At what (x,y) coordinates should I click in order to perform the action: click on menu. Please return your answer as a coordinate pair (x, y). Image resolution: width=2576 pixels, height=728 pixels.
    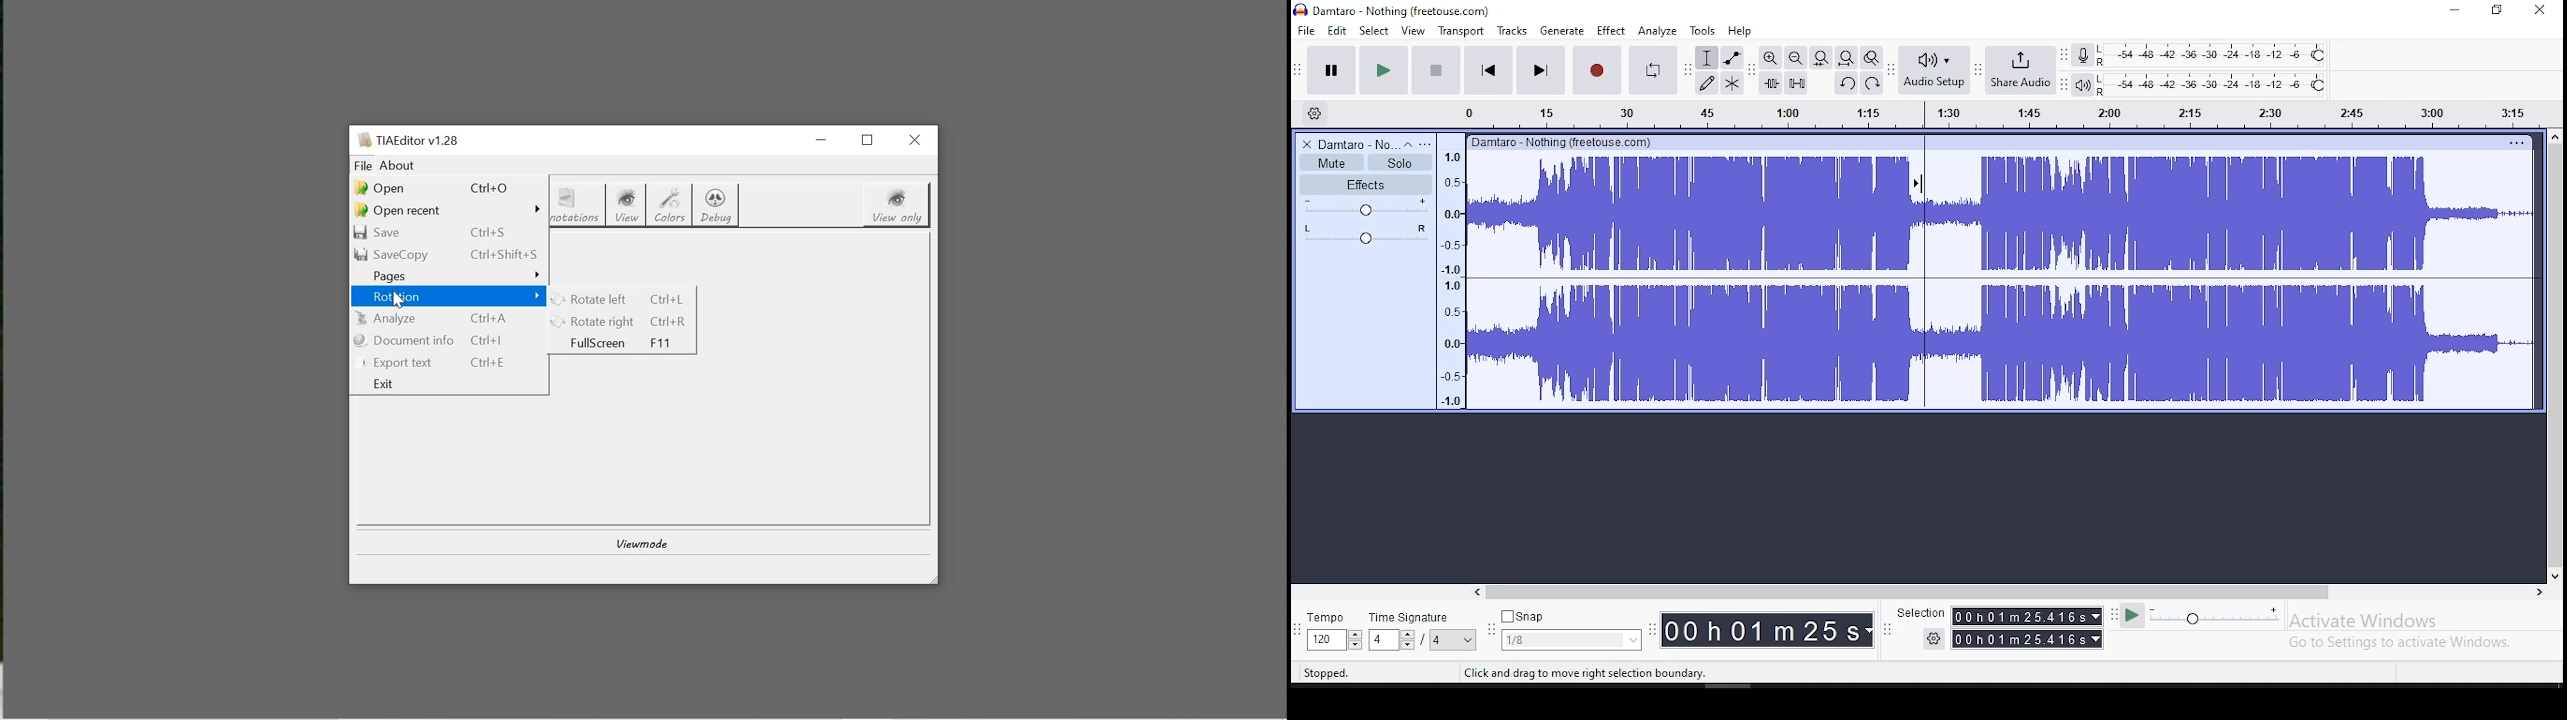
    Looking at the image, I should click on (1572, 640).